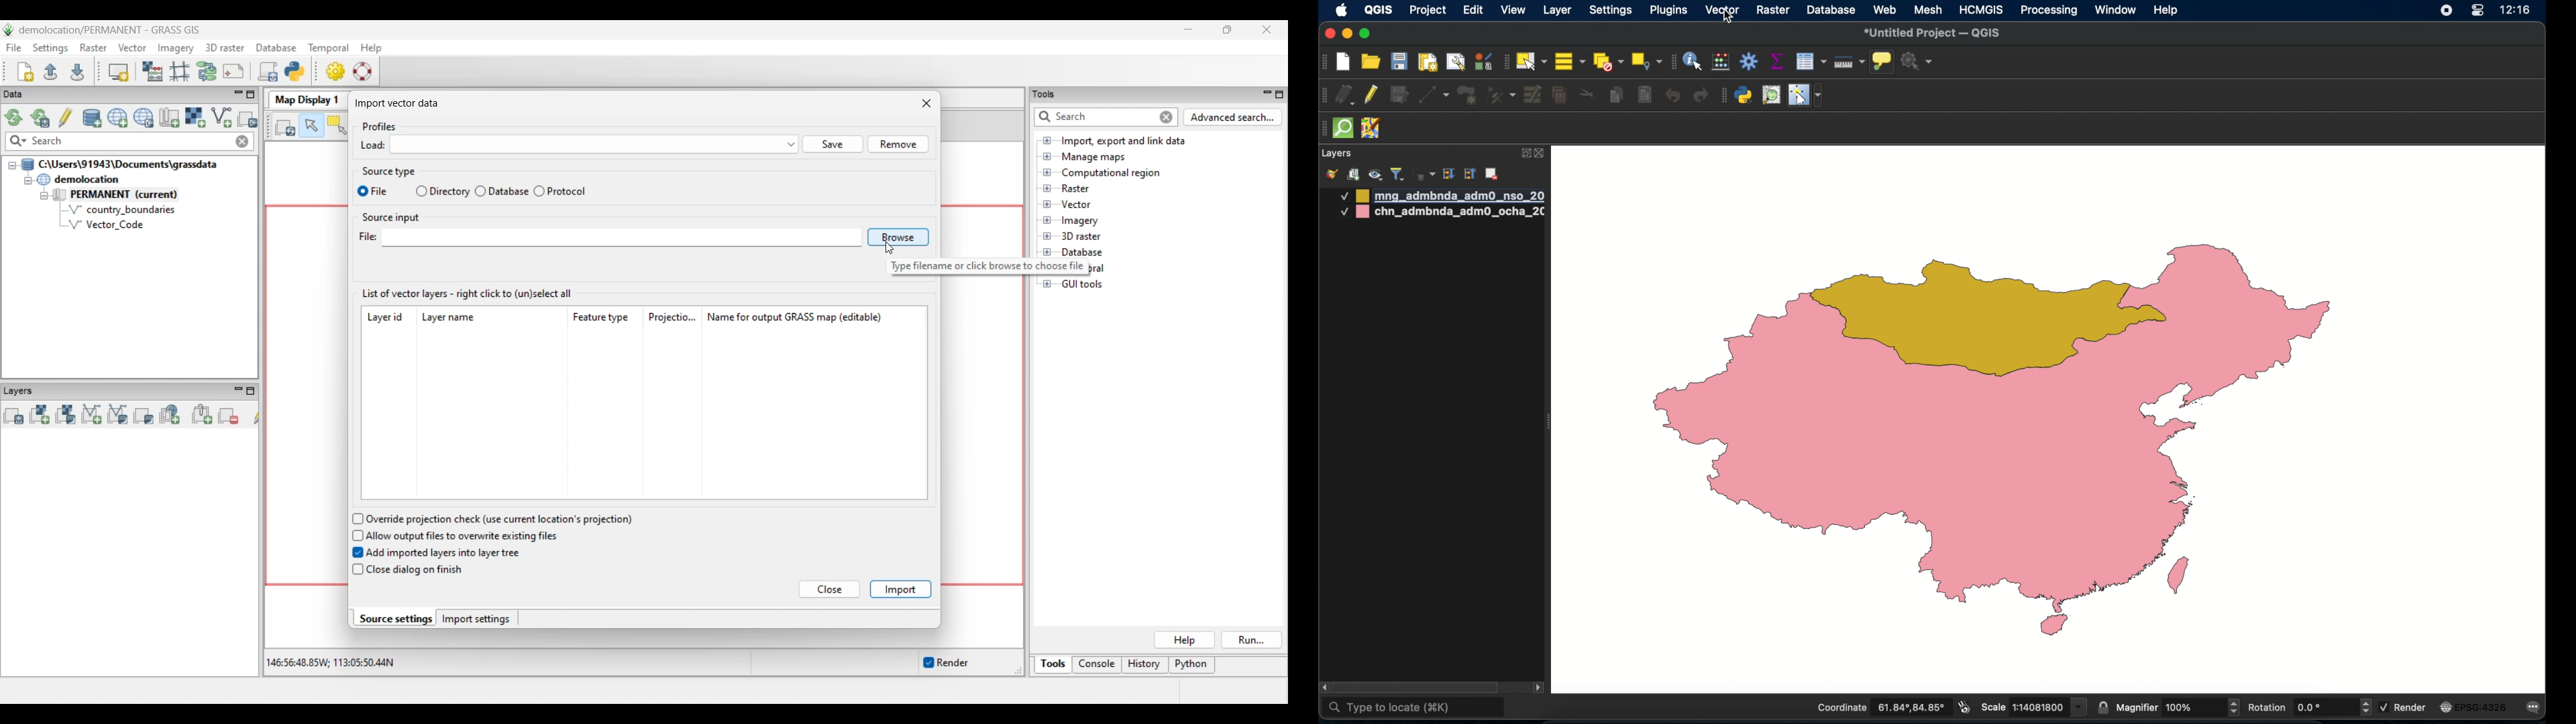  I want to click on save project, so click(1399, 62).